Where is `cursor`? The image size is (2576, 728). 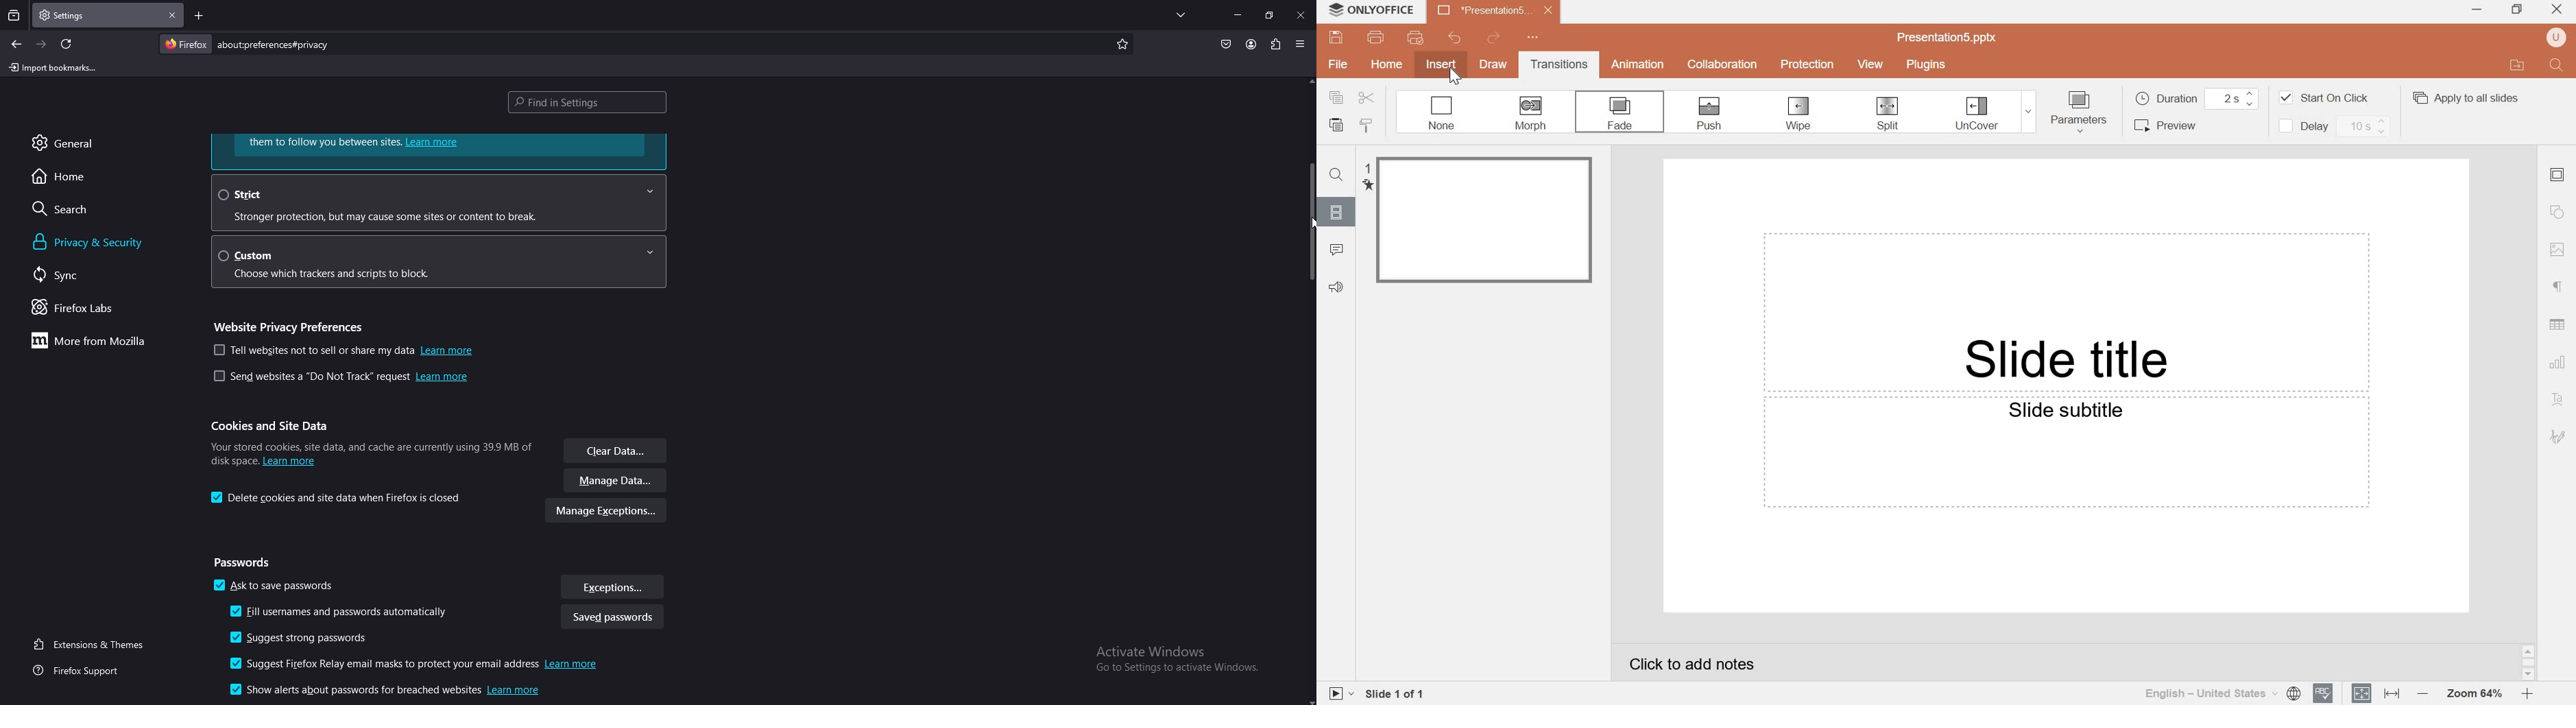 cursor is located at coordinates (1456, 78).